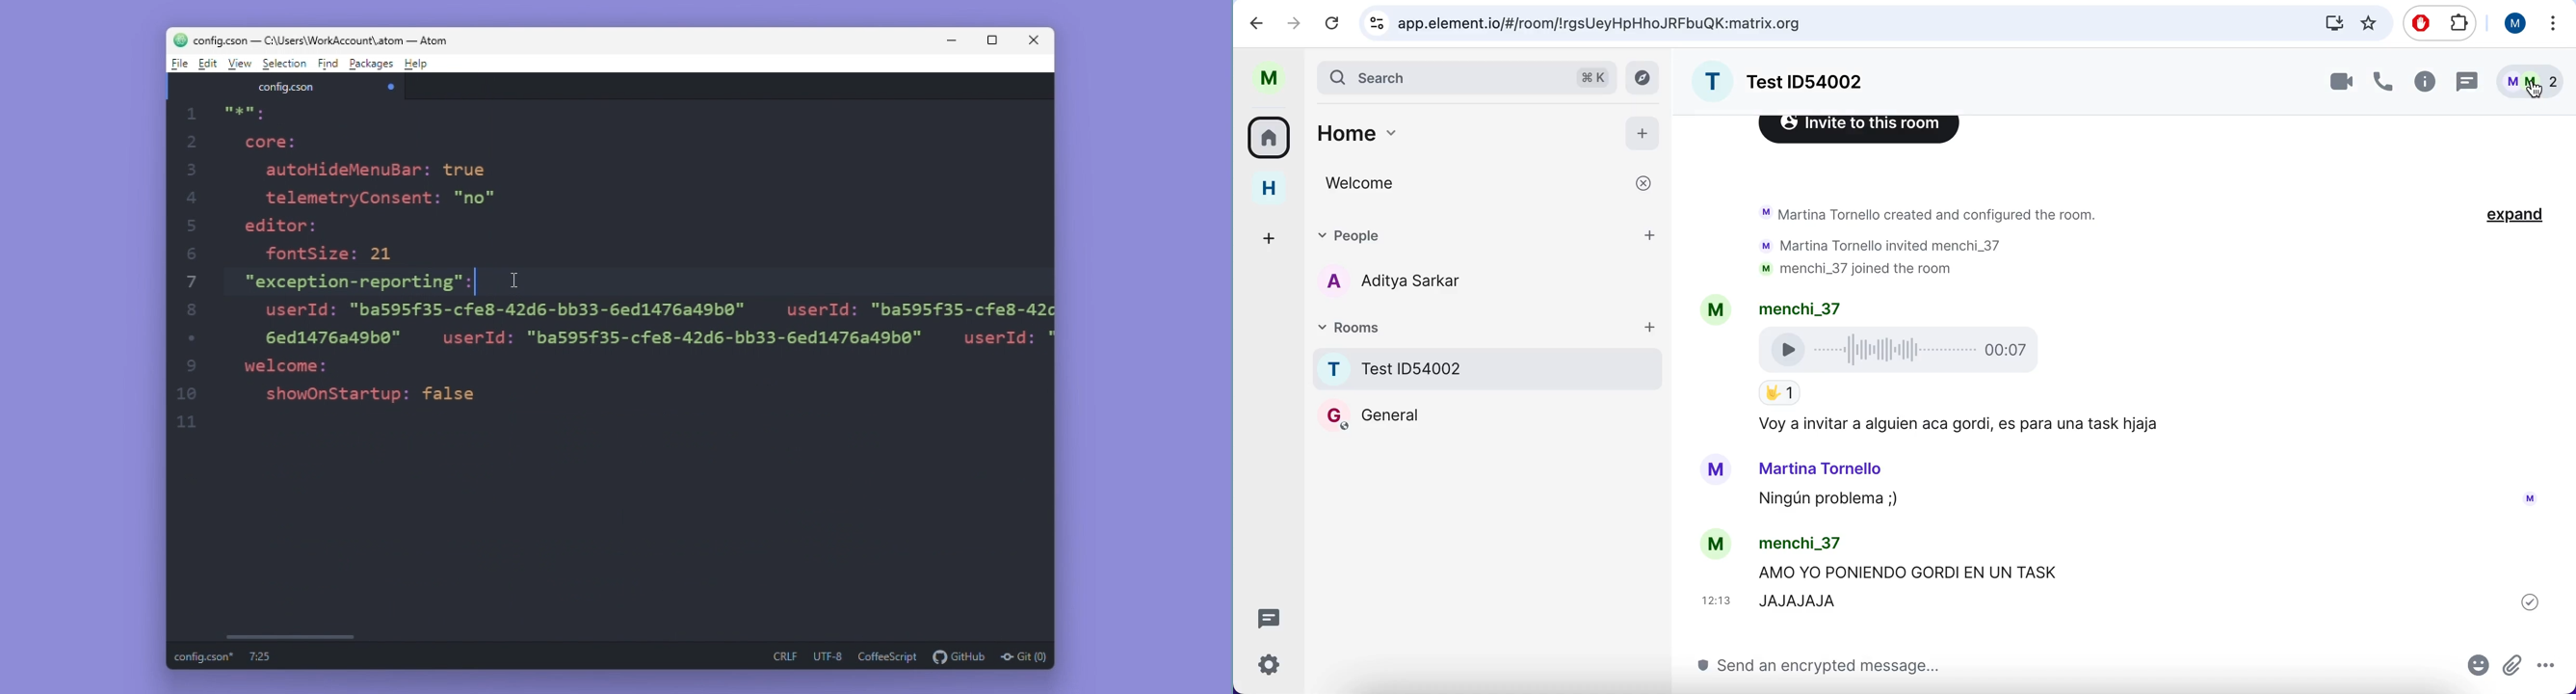 The height and width of the screenshot is (700, 2576). Describe the element at coordinates (1272, 667) in the screenshot. I see `configuration` at that location.